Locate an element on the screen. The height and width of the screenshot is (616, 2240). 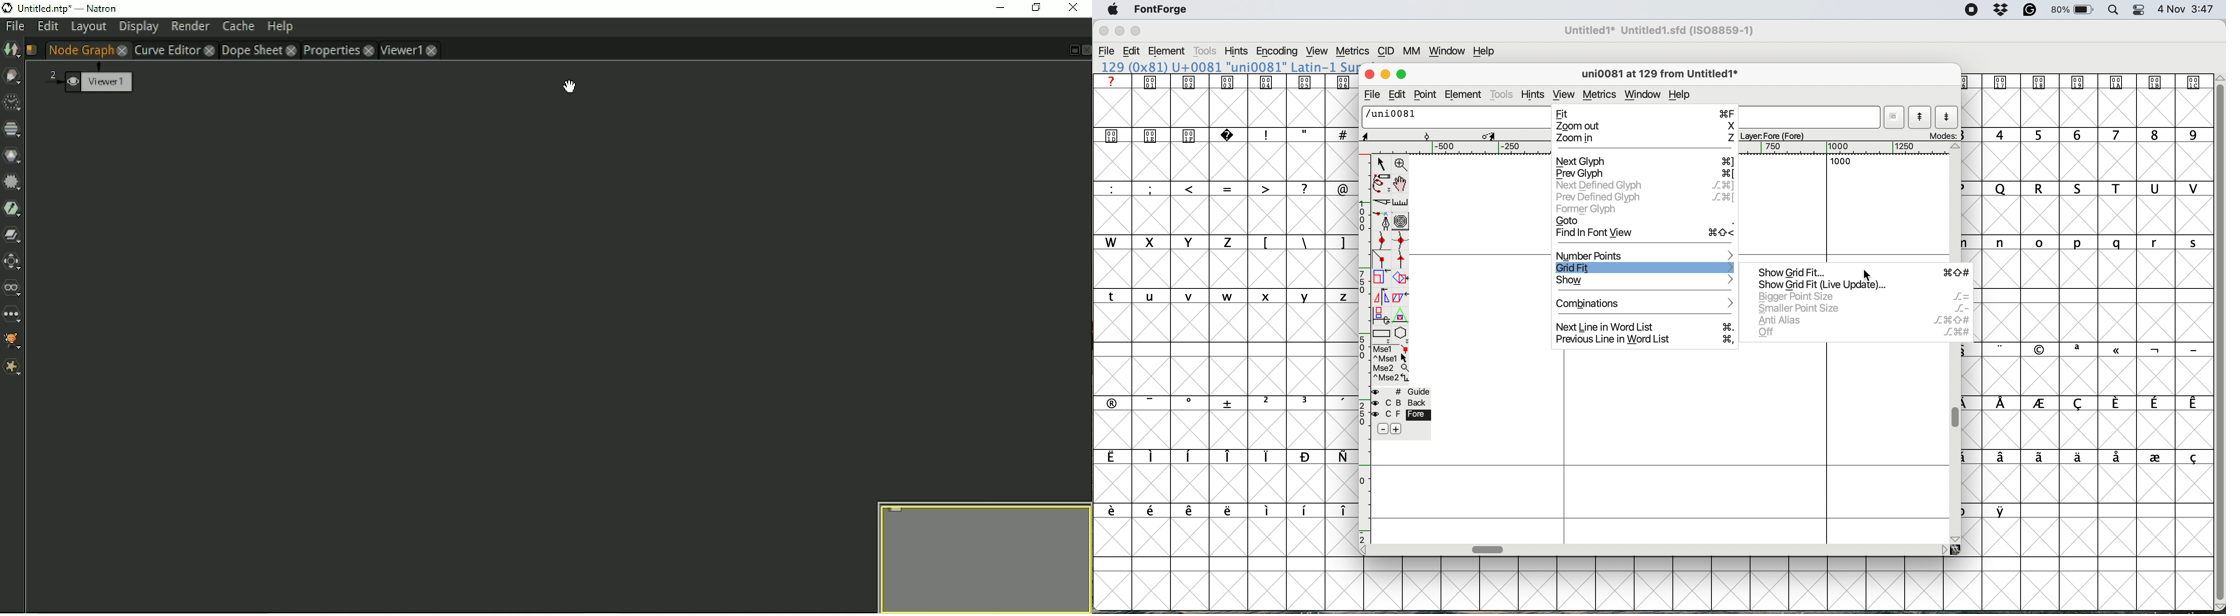
draw freehand curve is located at coordinates (1381, 183).